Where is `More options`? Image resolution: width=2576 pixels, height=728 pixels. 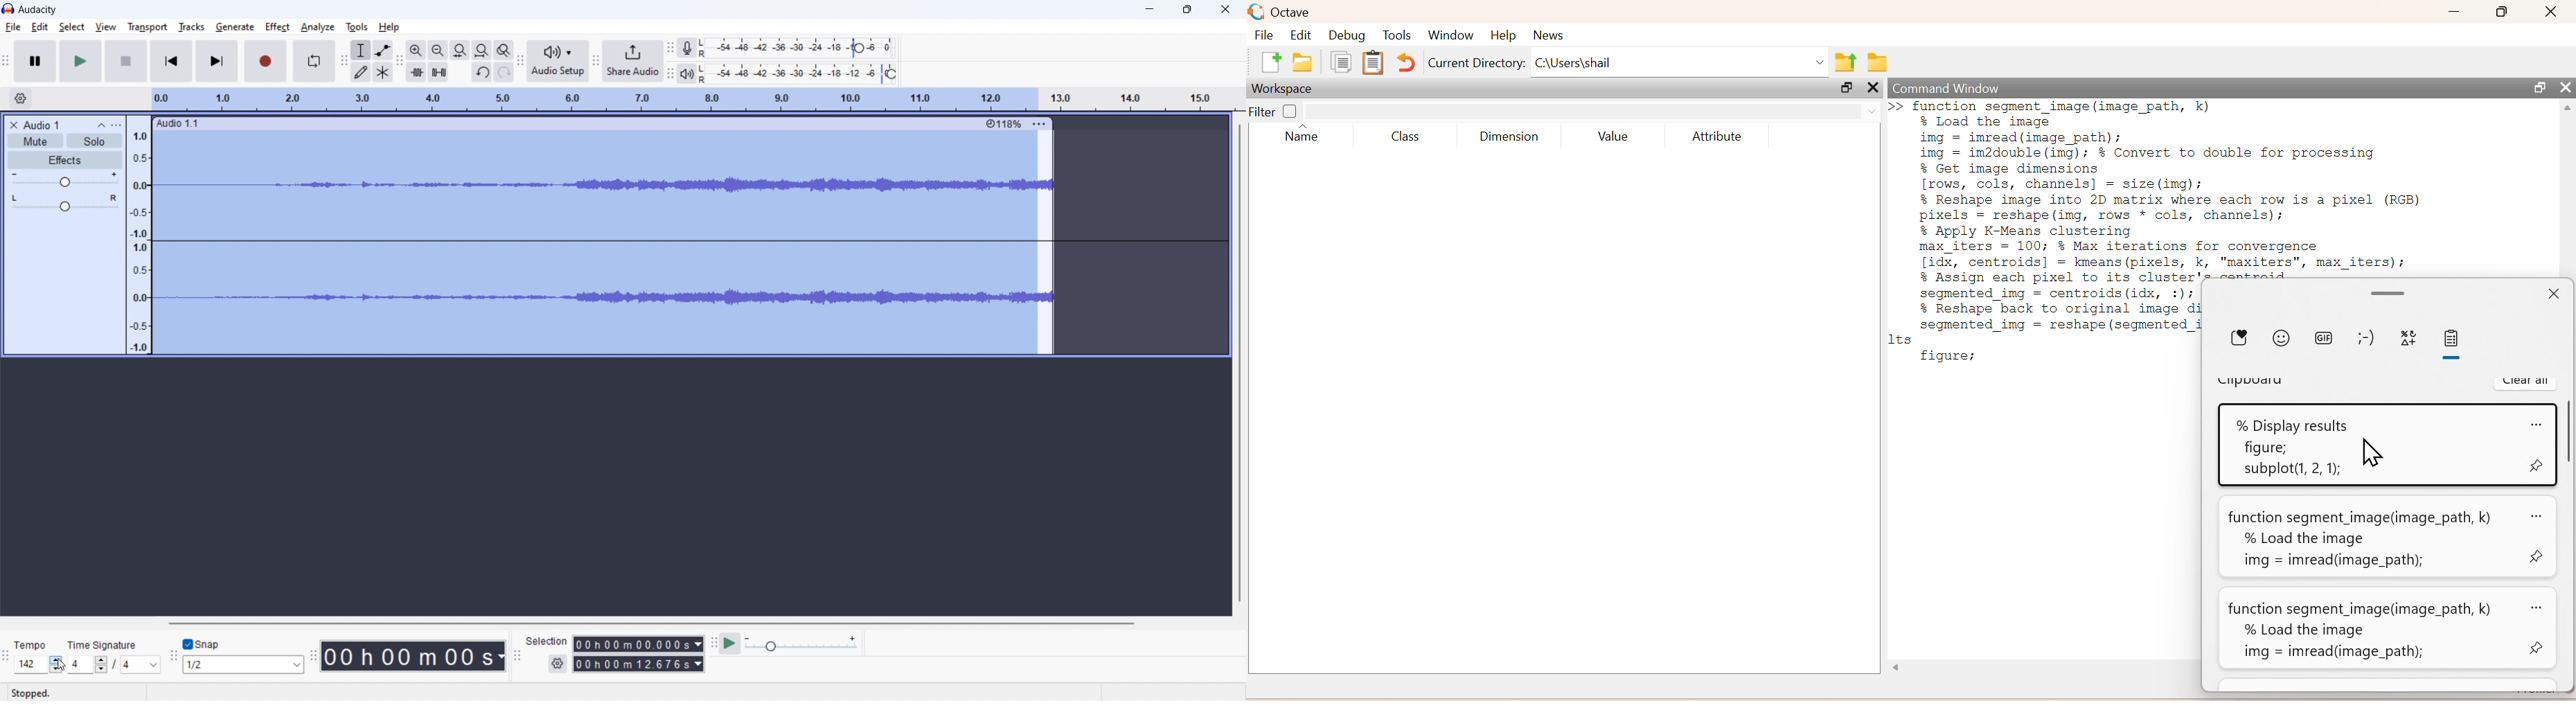 More options is located at coordinates (1038, 121).